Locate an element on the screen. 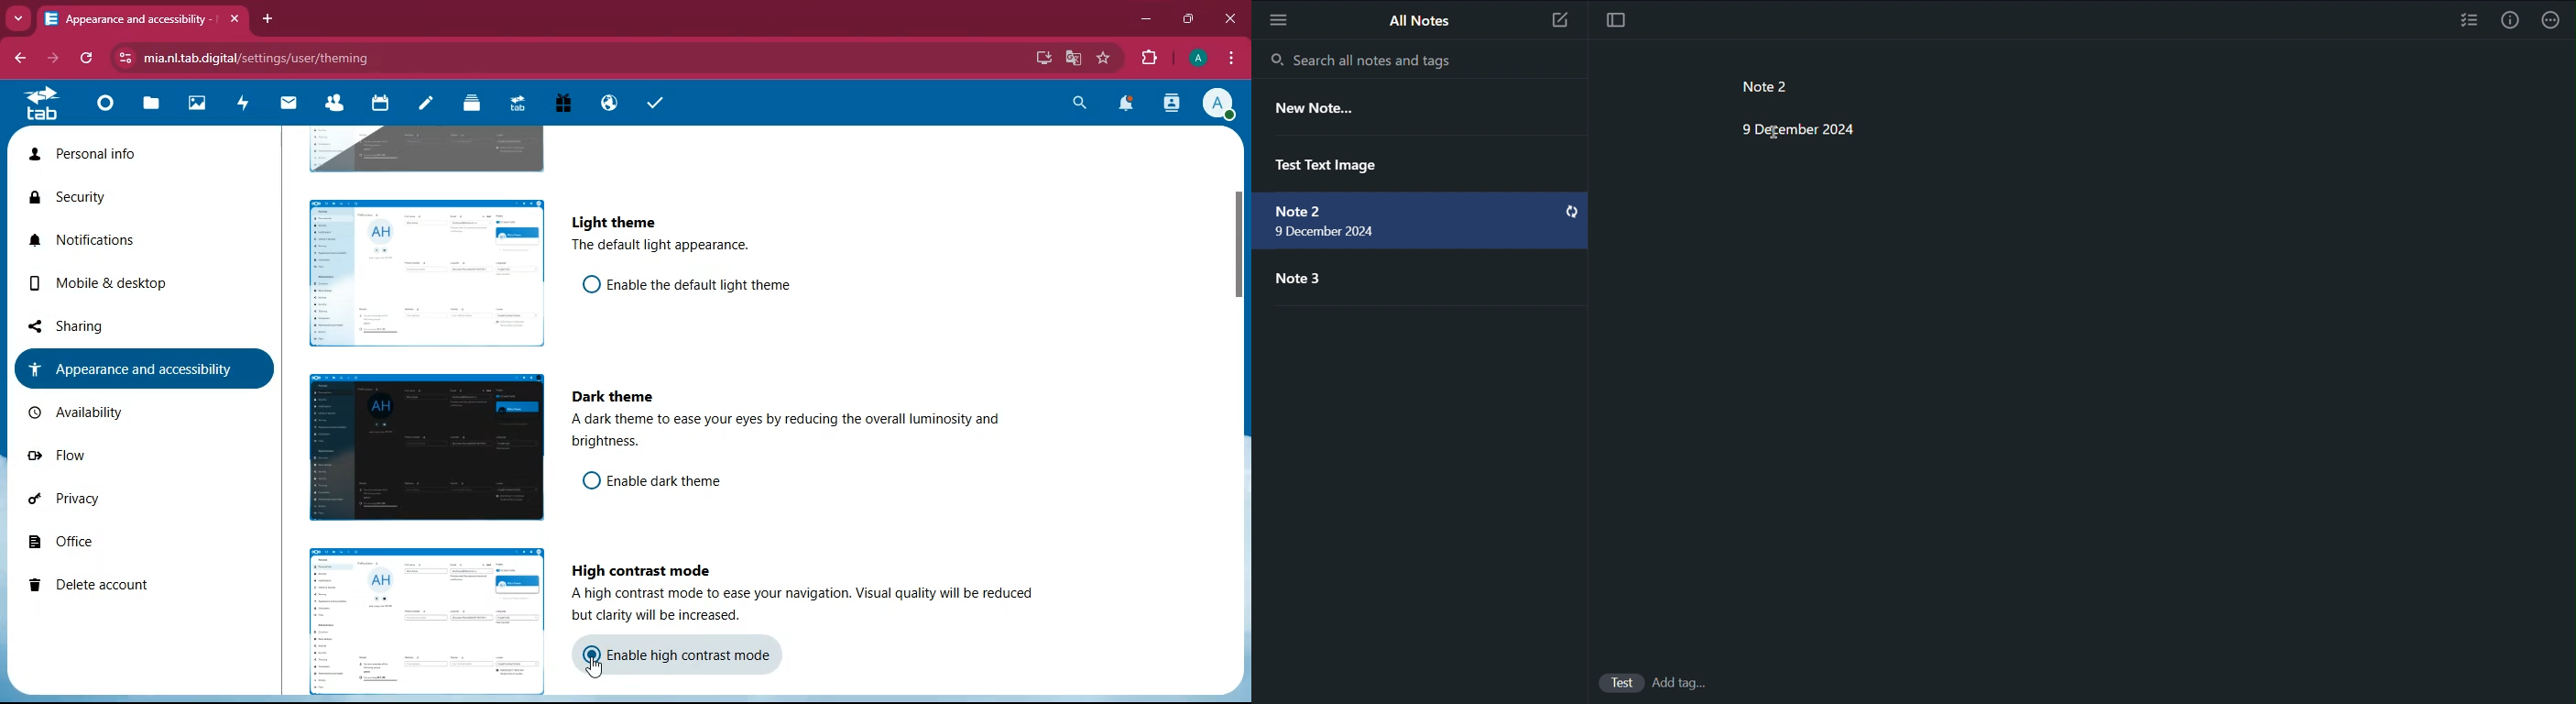 This screenshot has width=2576, height=728. profile is located at coordinates (1200, 59).